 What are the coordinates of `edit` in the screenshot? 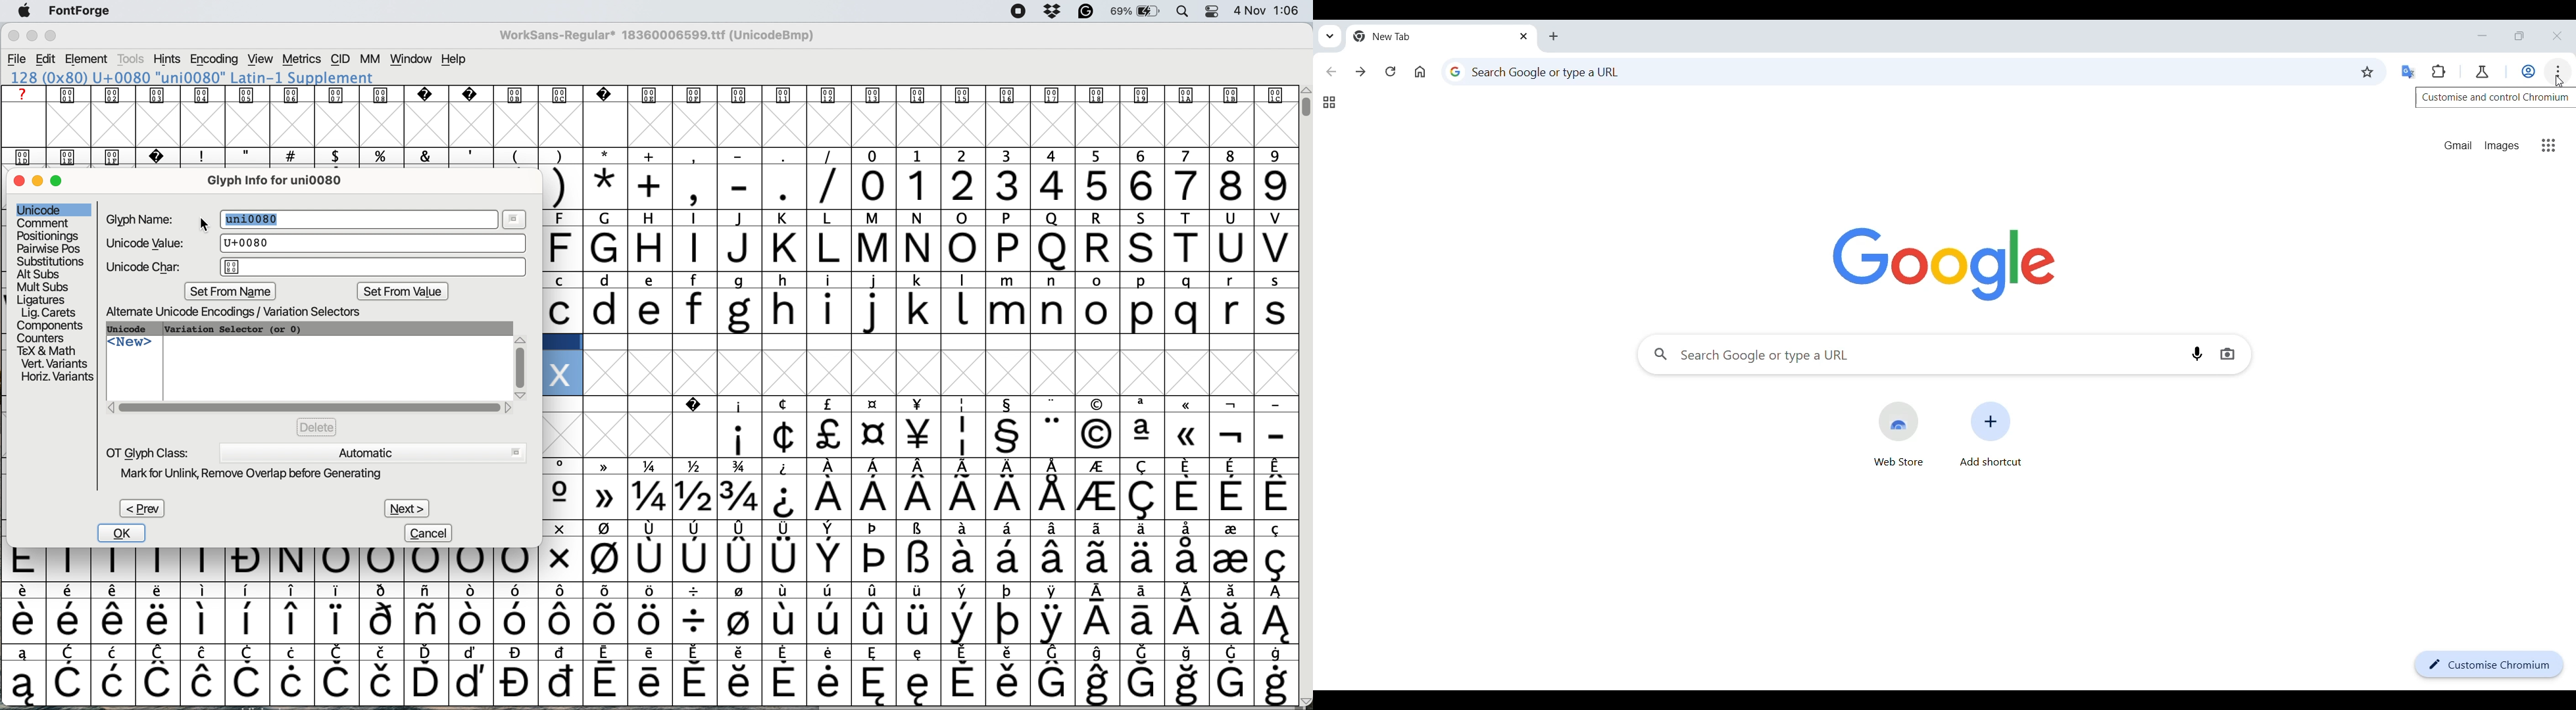 It's located at (47, 58).